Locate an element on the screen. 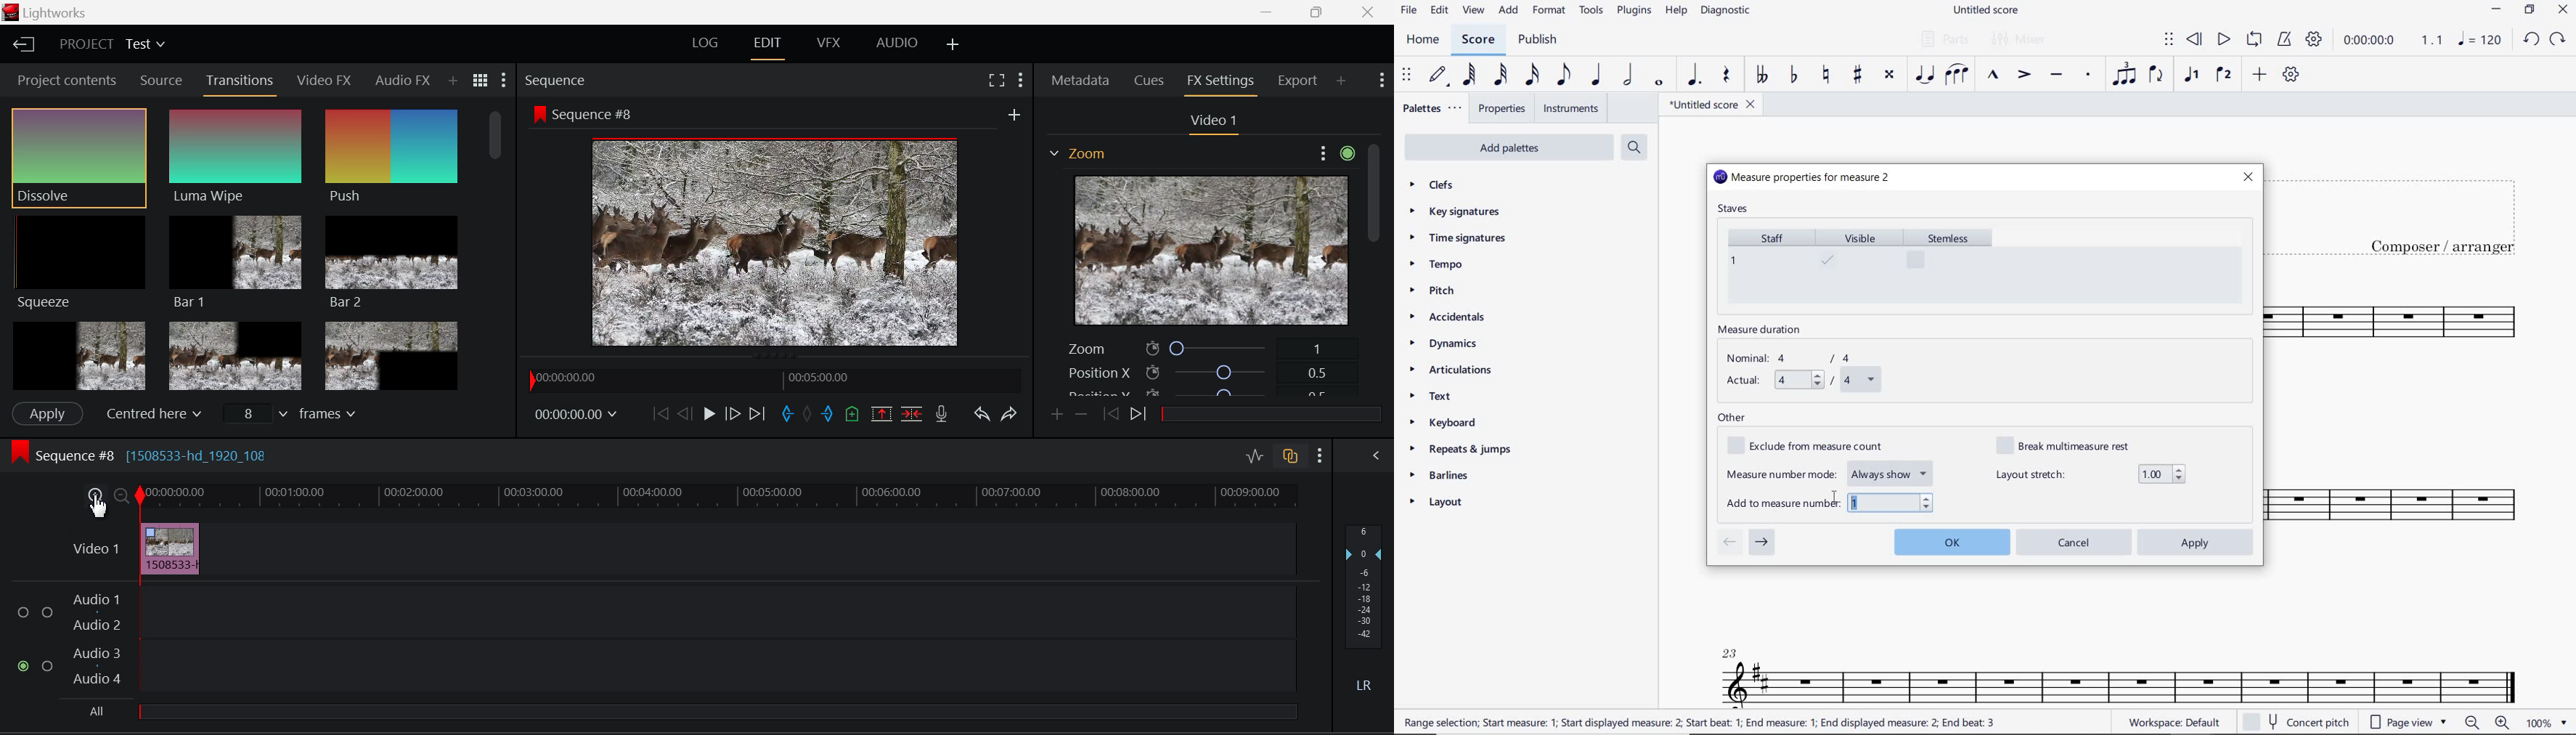 The image size is (2576, 756). Play is located at coordinates (713, 414).